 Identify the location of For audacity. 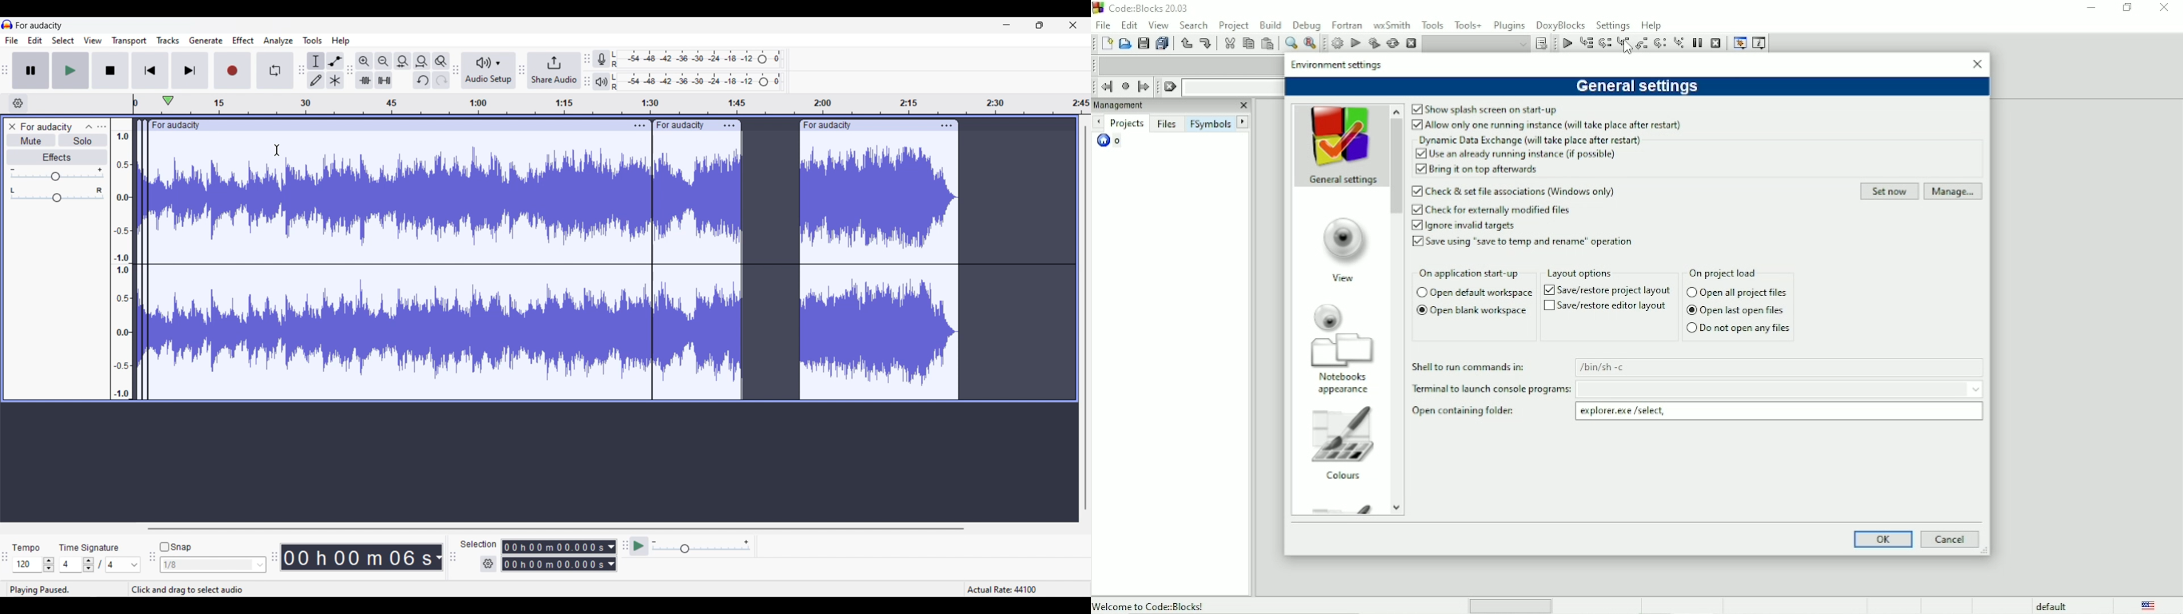
(49, 126).